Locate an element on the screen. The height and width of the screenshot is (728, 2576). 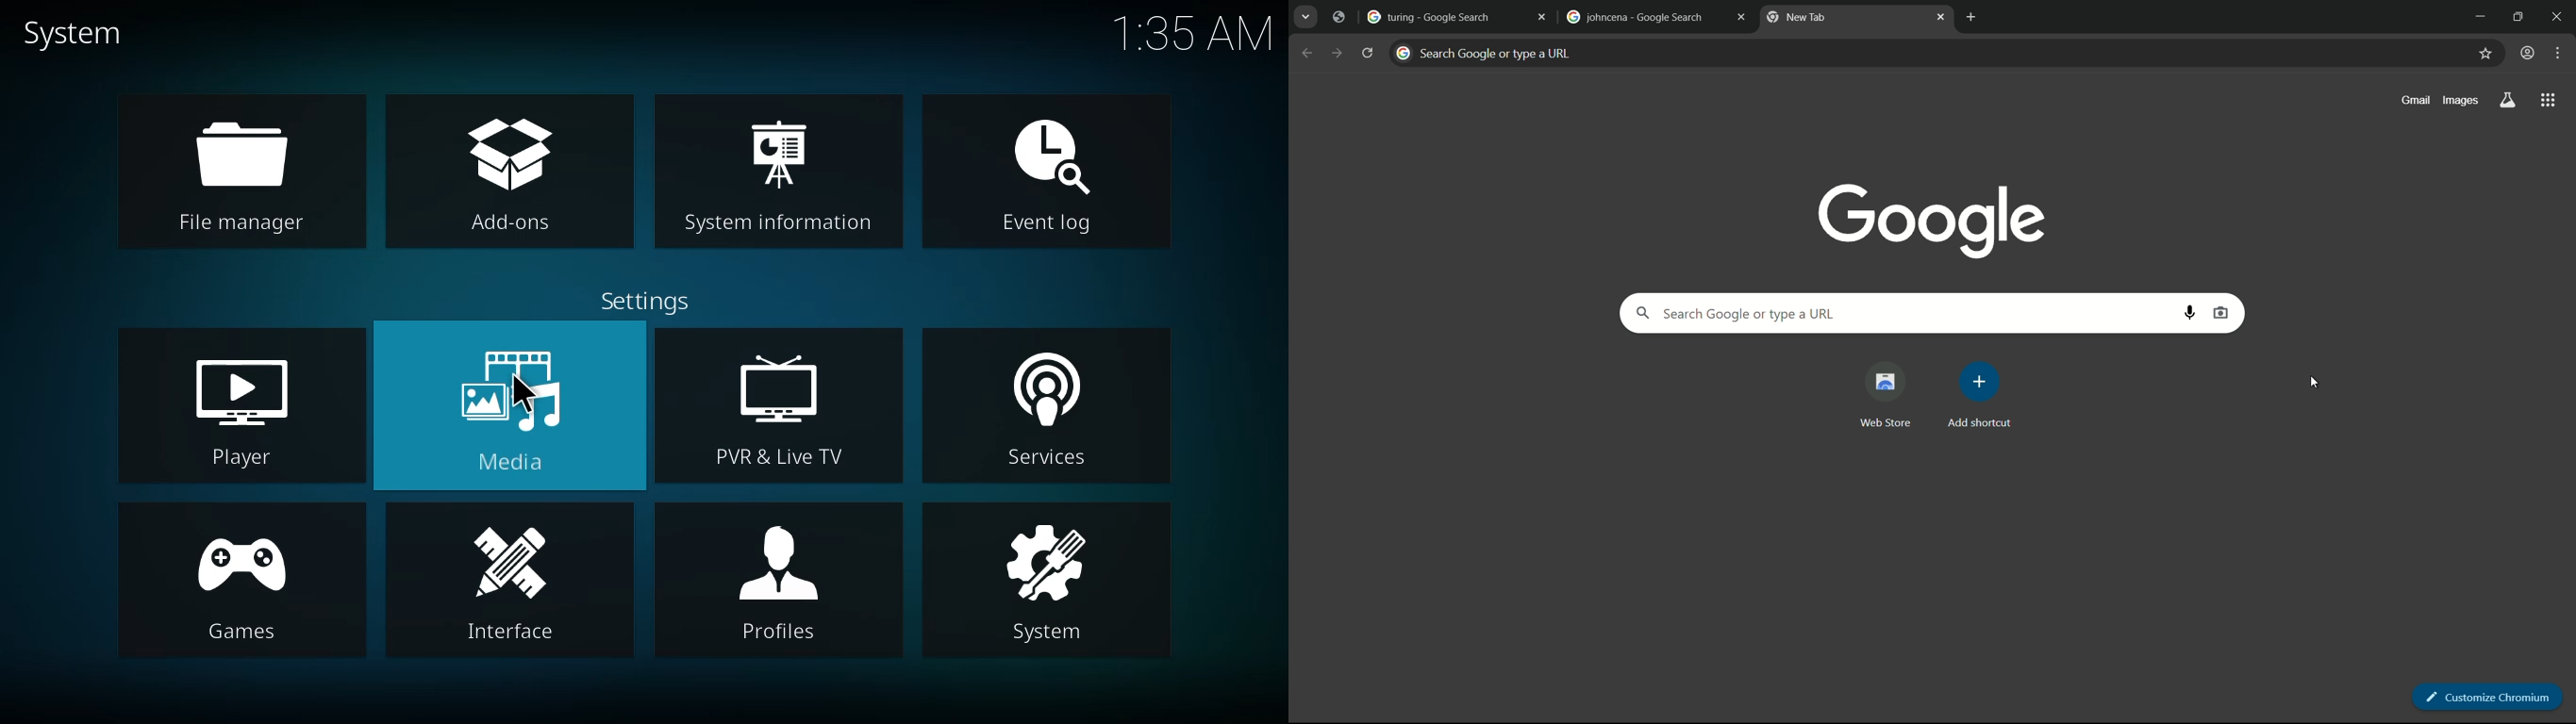
system is located at coordinates (73, 34).